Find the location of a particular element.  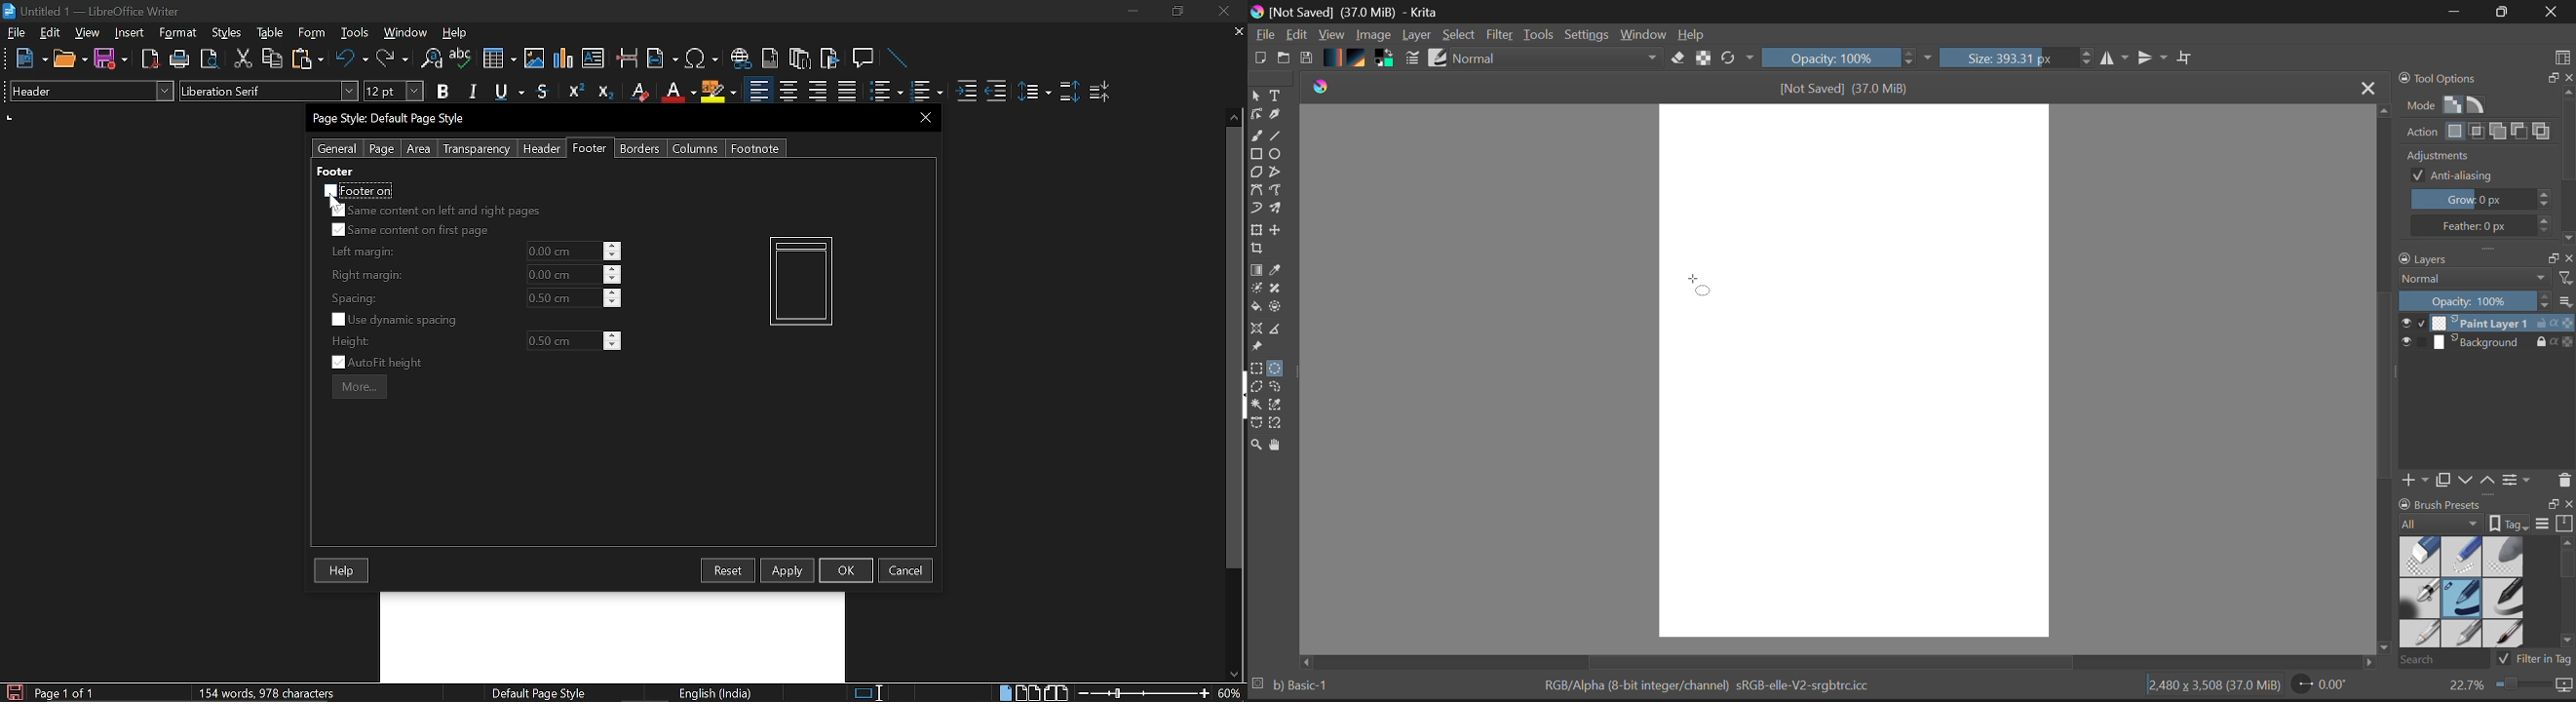

current spacing is located at coordinates (563, 297).